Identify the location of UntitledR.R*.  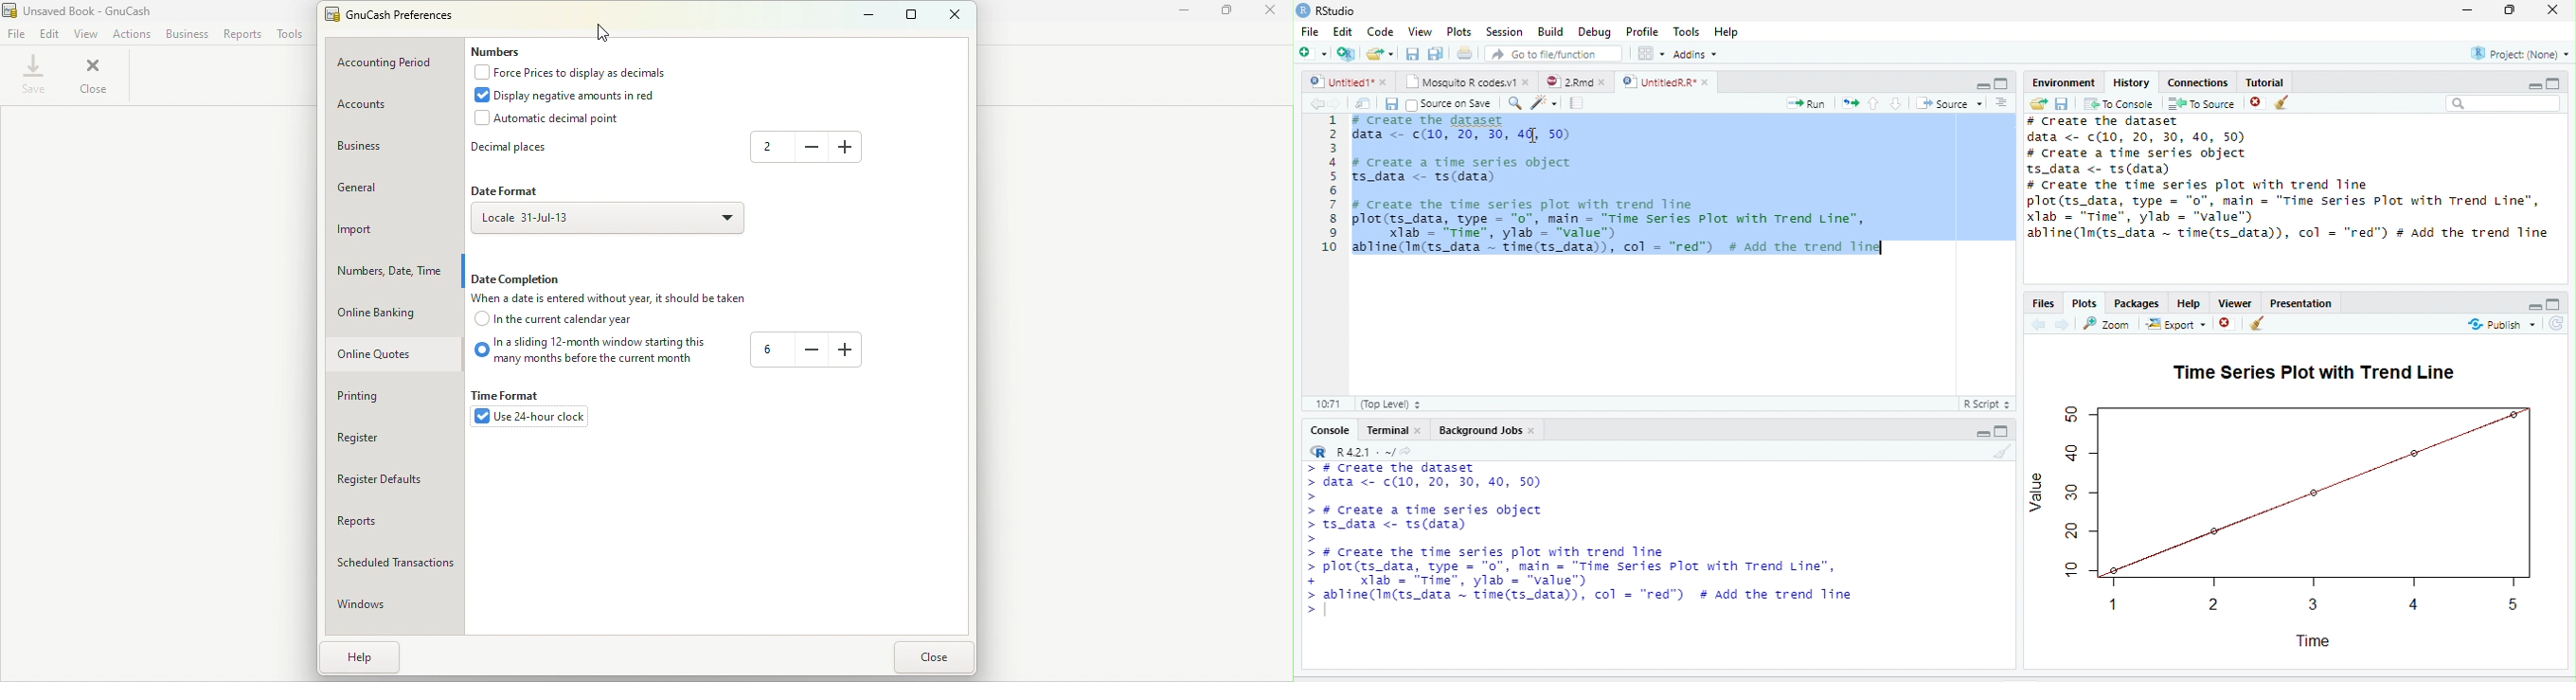
(1658, 82).